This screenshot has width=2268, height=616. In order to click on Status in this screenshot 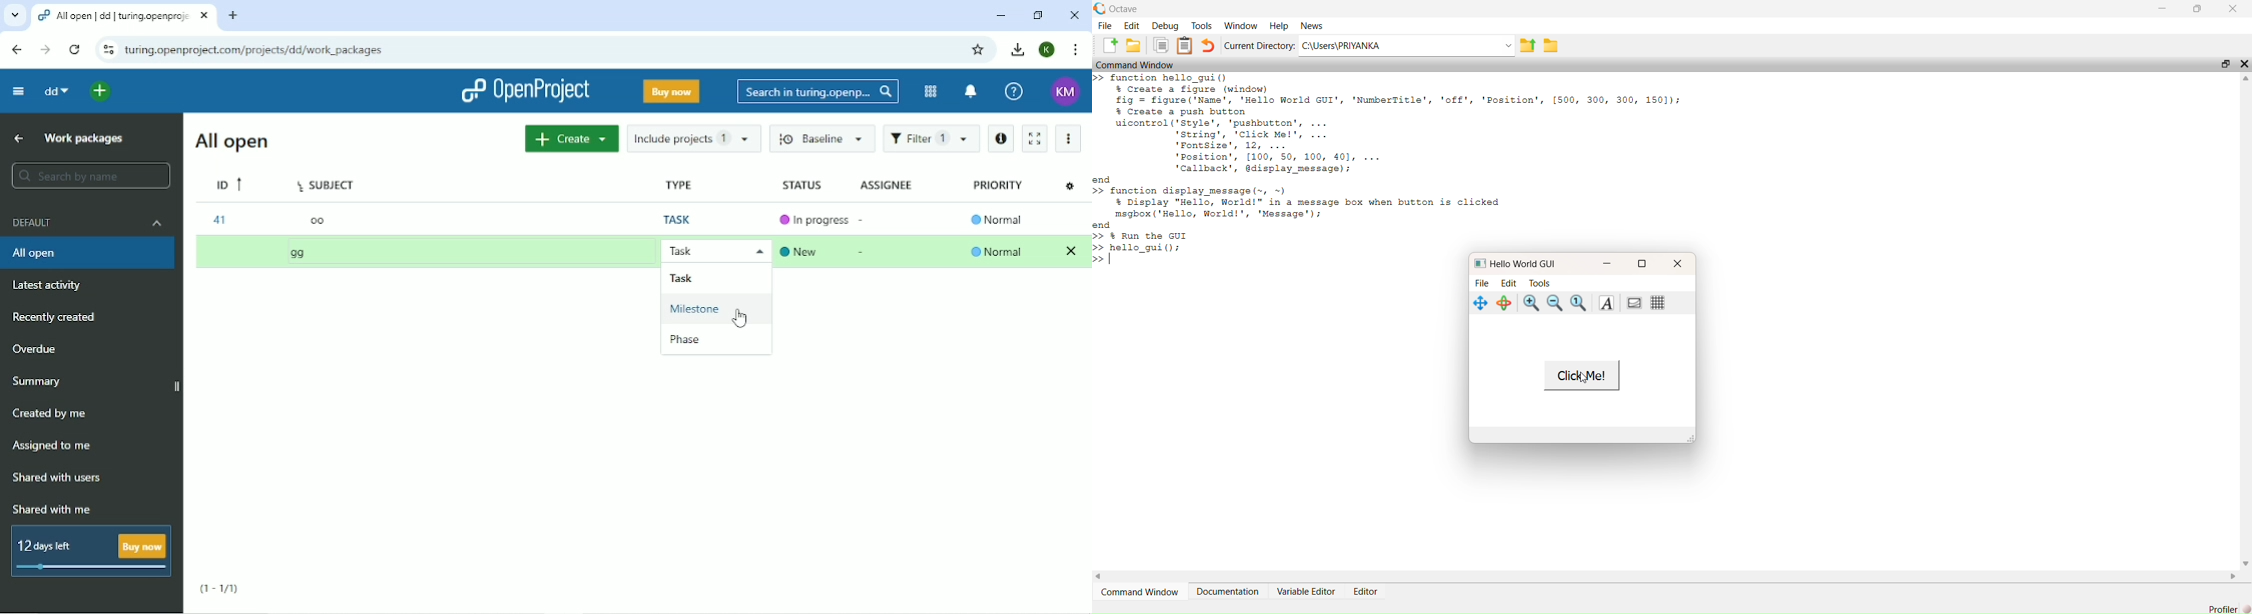, I will do `click(801, 186)`.